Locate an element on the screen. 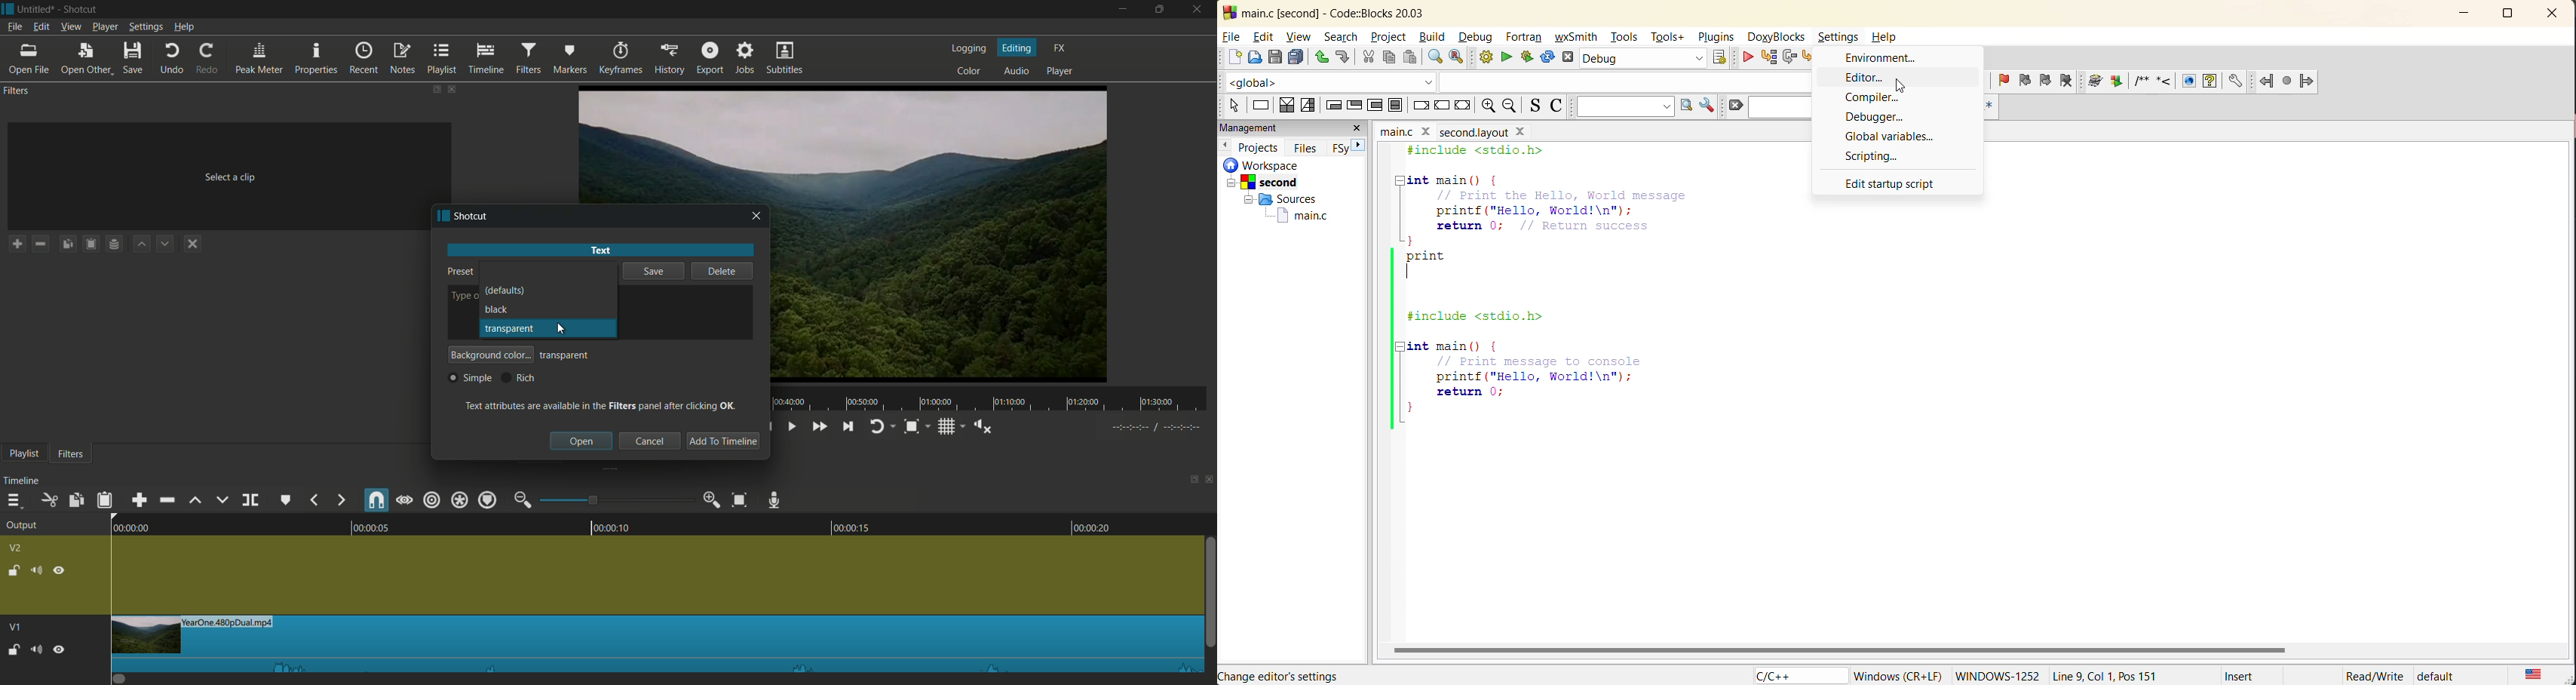 This screenshot has width=2576, height=700. view is located at coordinates (1302, 37).